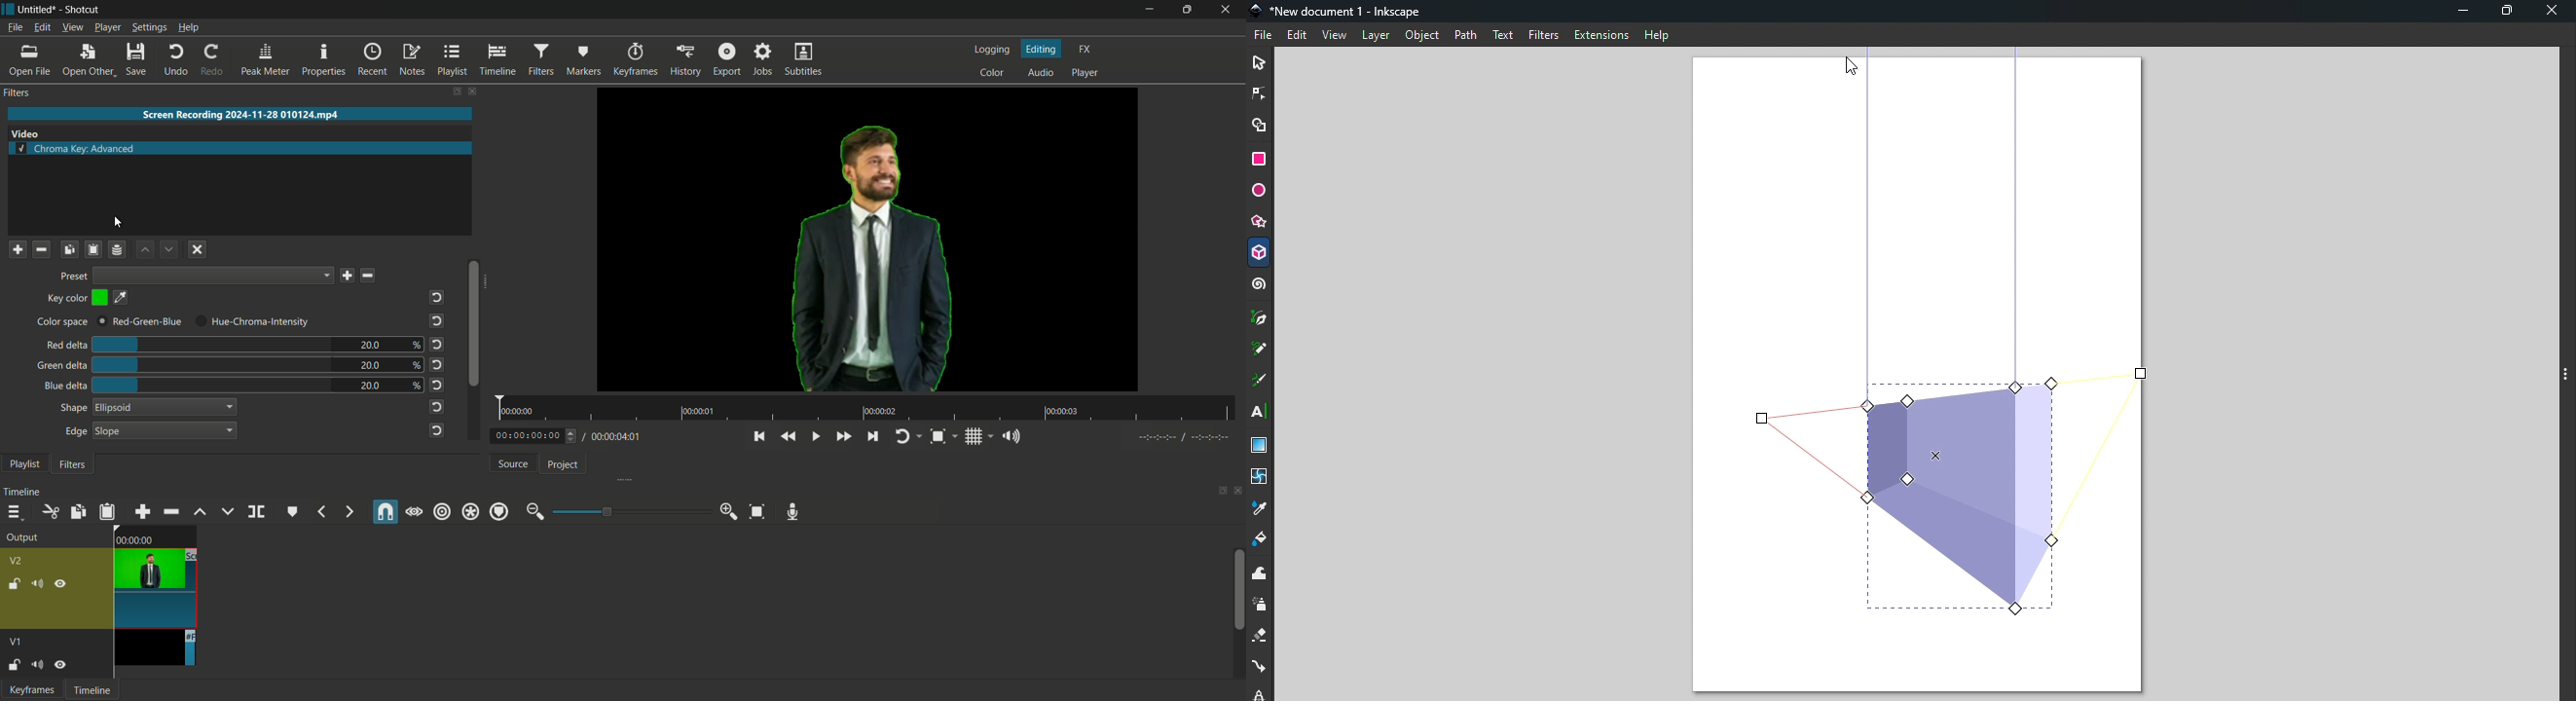  What do you see at coordinates (14, 28) in the screenshot?
I see `file menu` at bounding box center [14, 28].